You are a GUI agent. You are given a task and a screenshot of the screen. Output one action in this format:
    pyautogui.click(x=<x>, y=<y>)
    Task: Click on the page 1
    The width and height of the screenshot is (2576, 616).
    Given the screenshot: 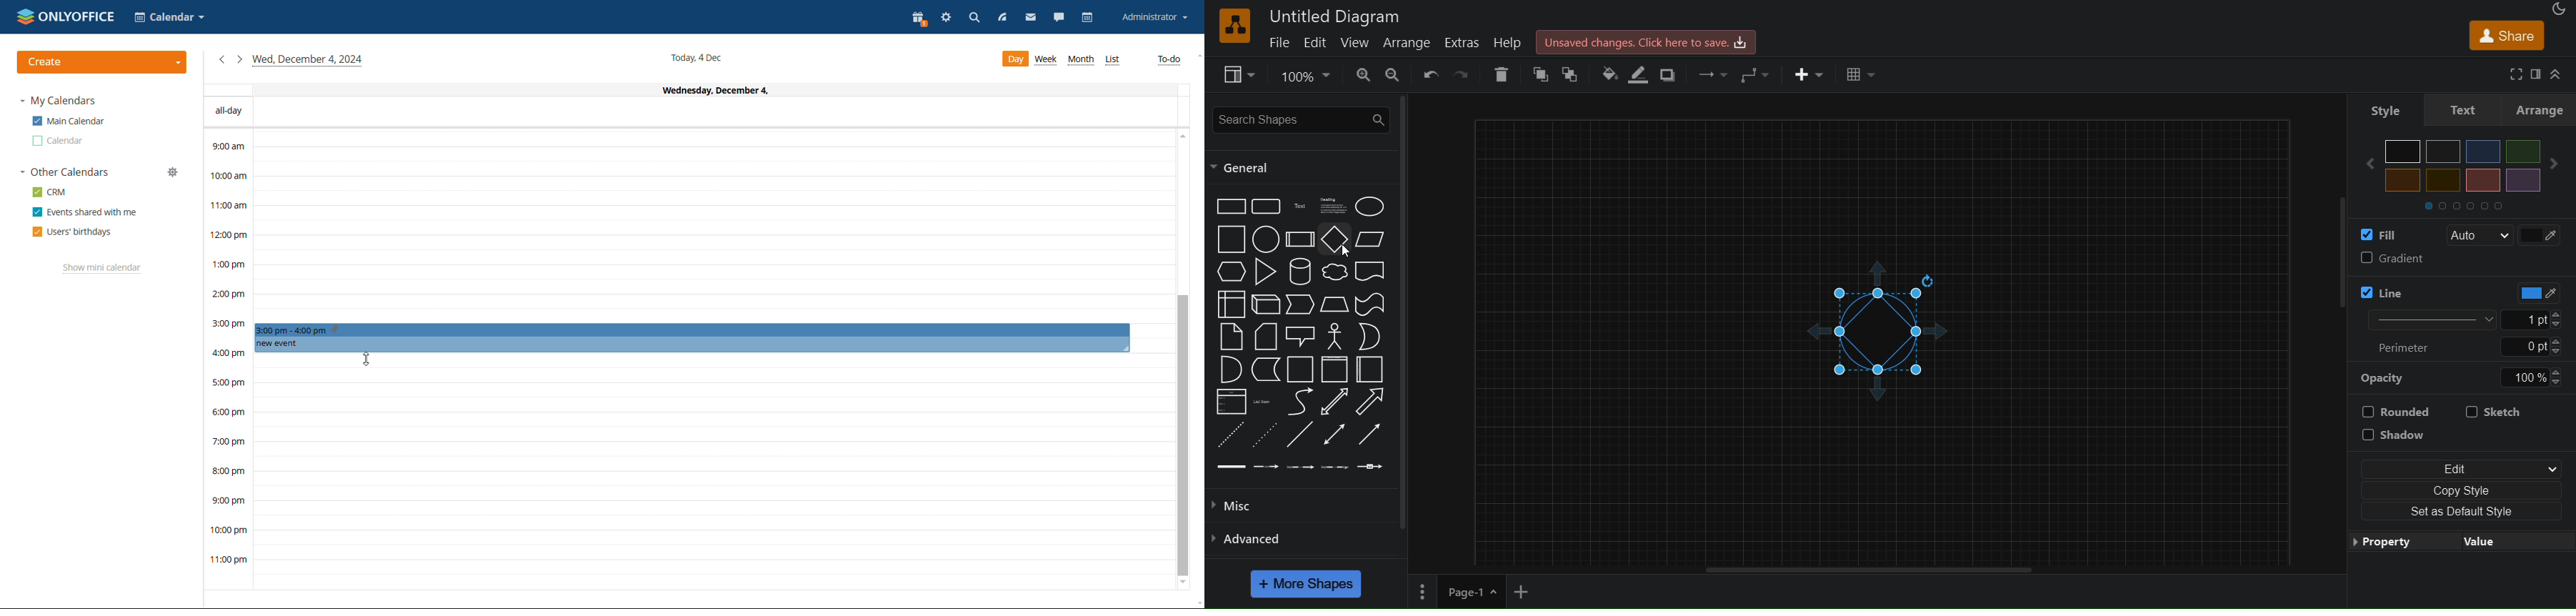 What is the action you would take?
    pyautogui.click(x=1455, y=593)
    